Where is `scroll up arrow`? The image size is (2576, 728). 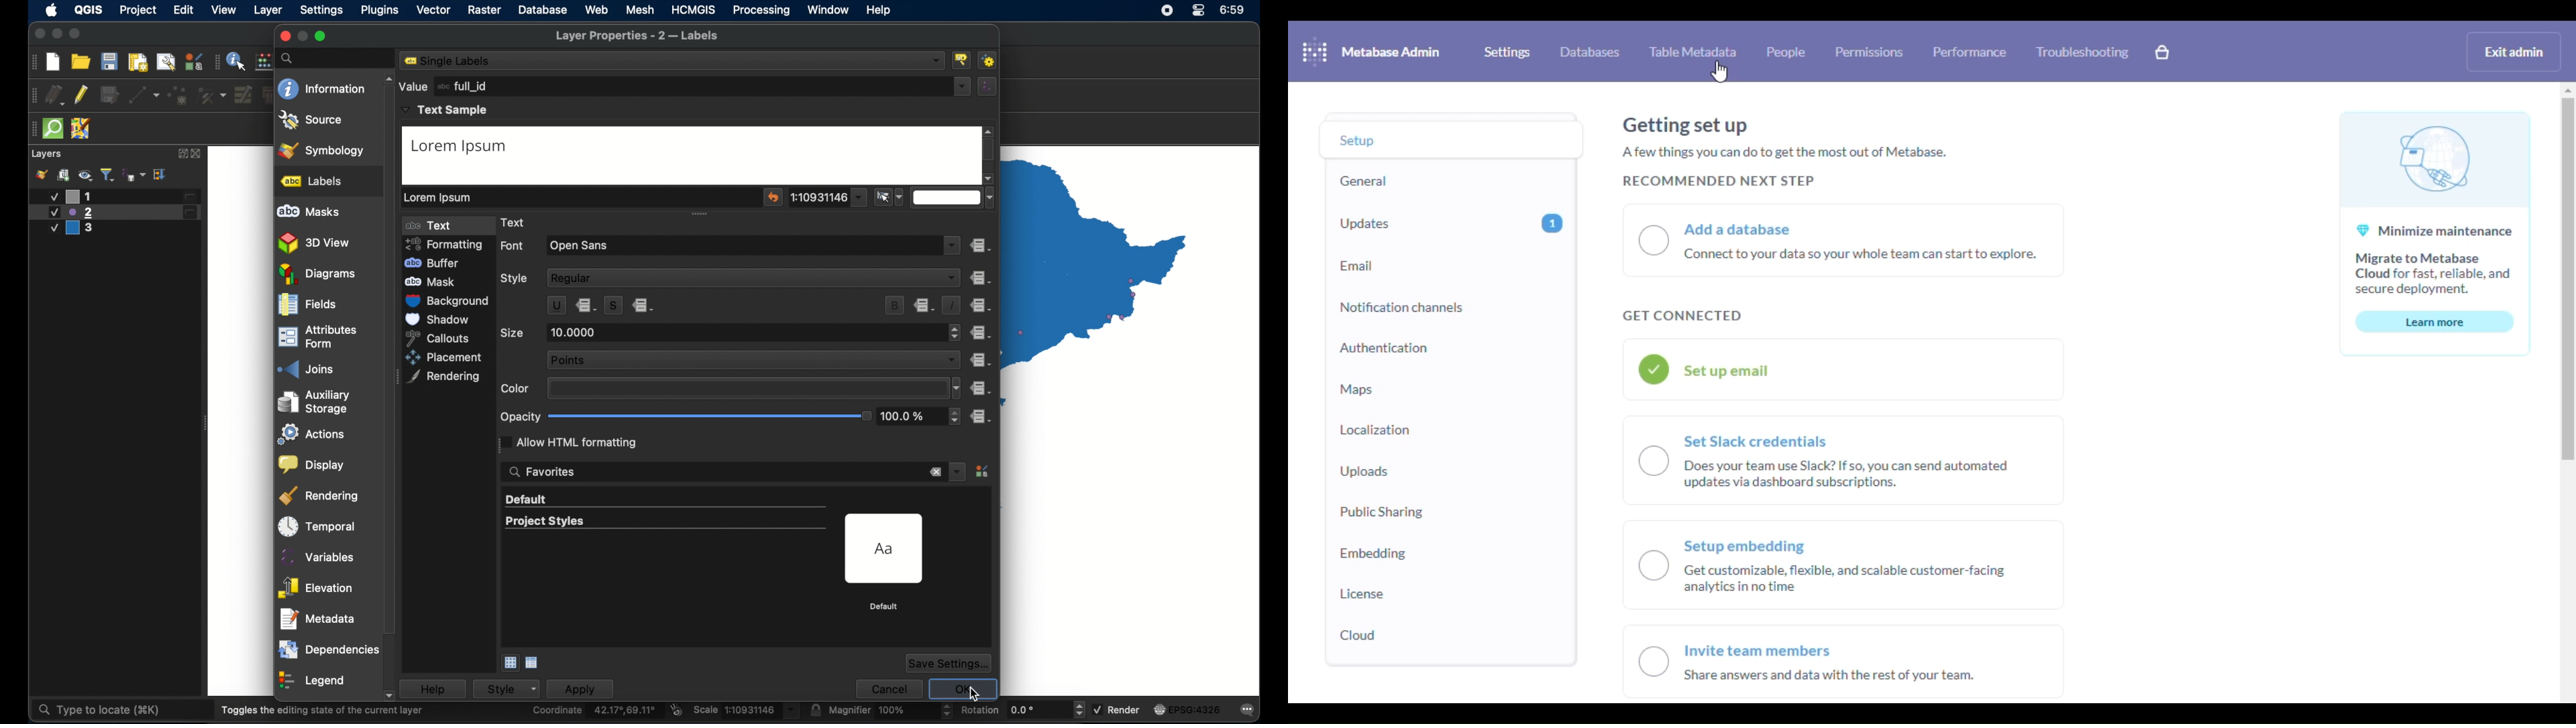
scroll up arrow is located at coordinates (989, 131).